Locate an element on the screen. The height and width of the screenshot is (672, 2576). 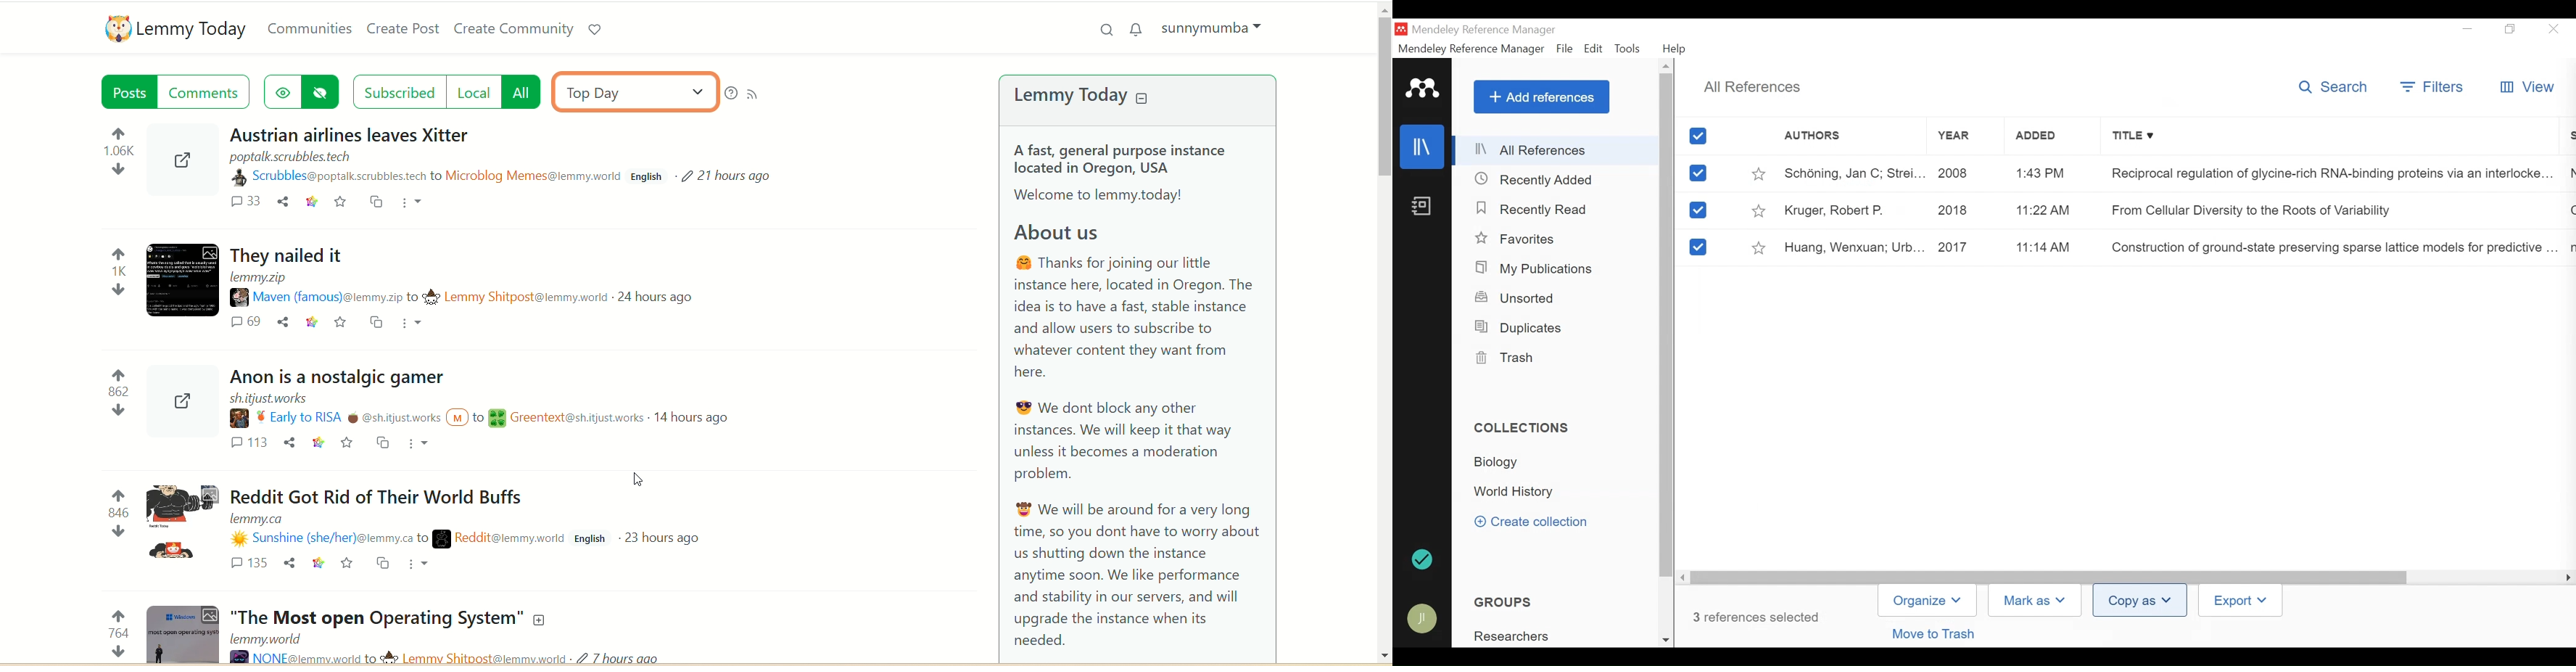
Added is located at coordinates (2045, 138).